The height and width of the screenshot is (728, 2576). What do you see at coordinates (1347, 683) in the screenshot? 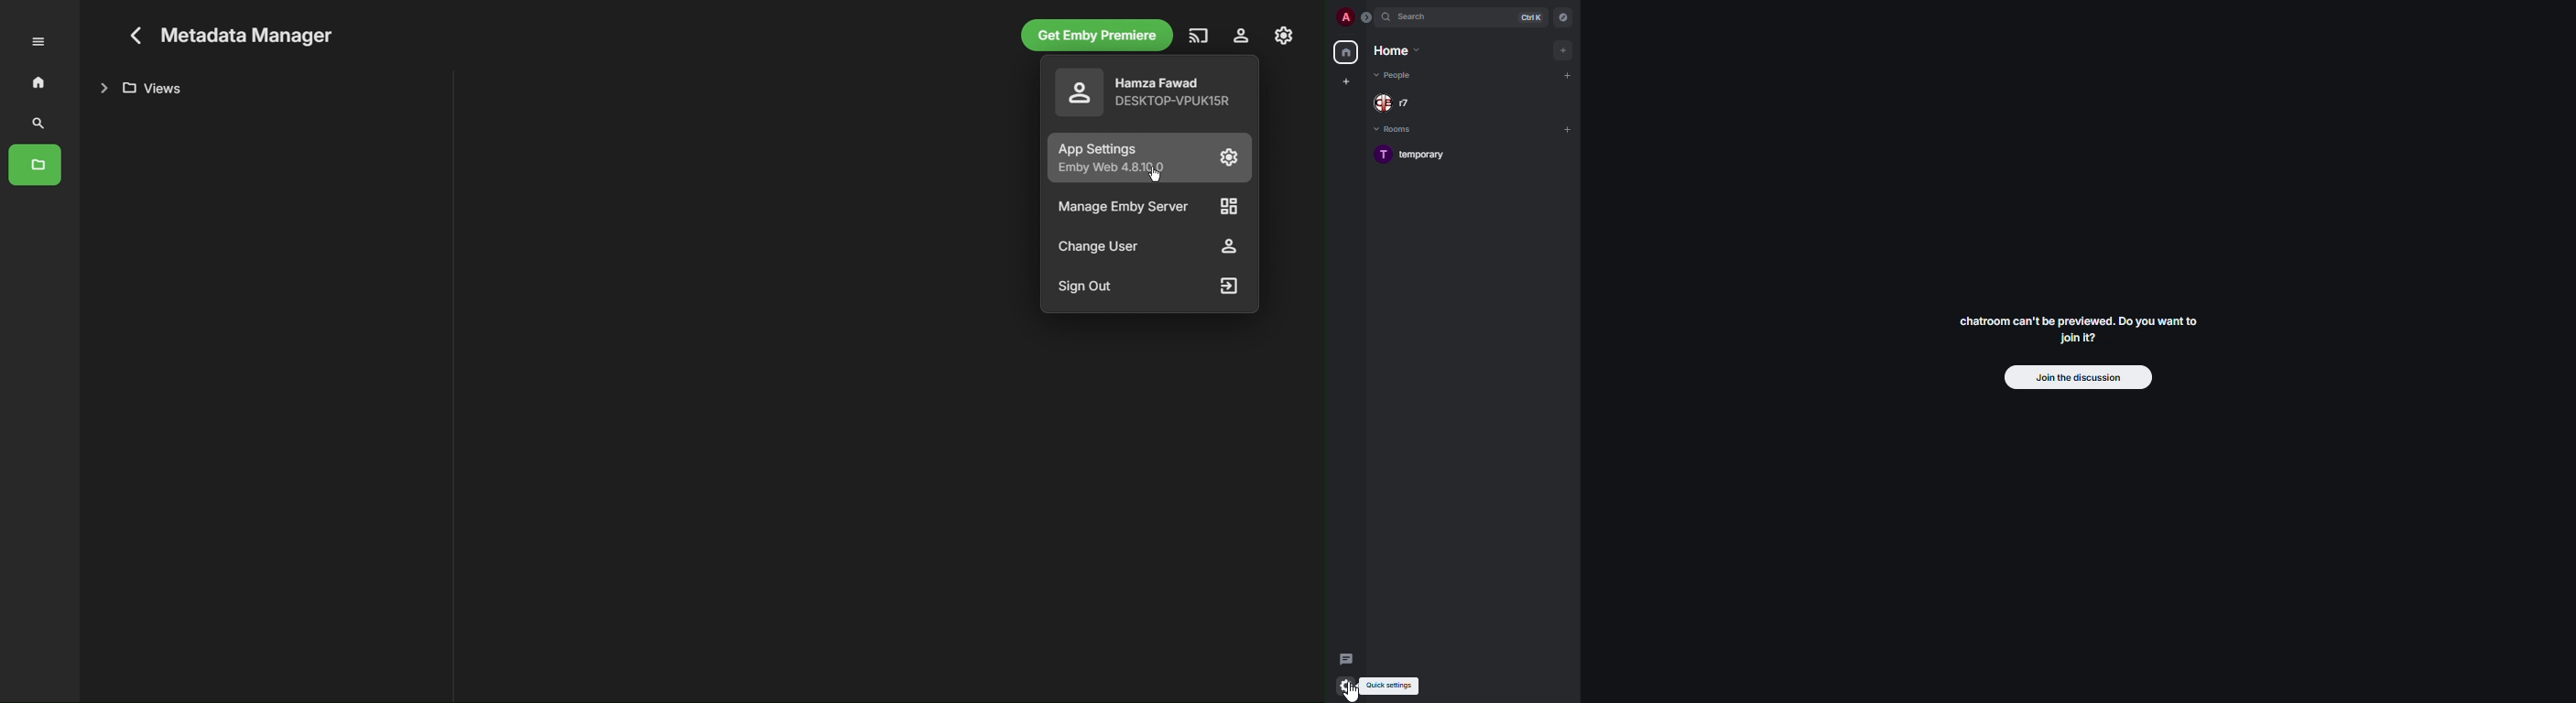
I see `quick settings` at bounding box center [1347, 683].